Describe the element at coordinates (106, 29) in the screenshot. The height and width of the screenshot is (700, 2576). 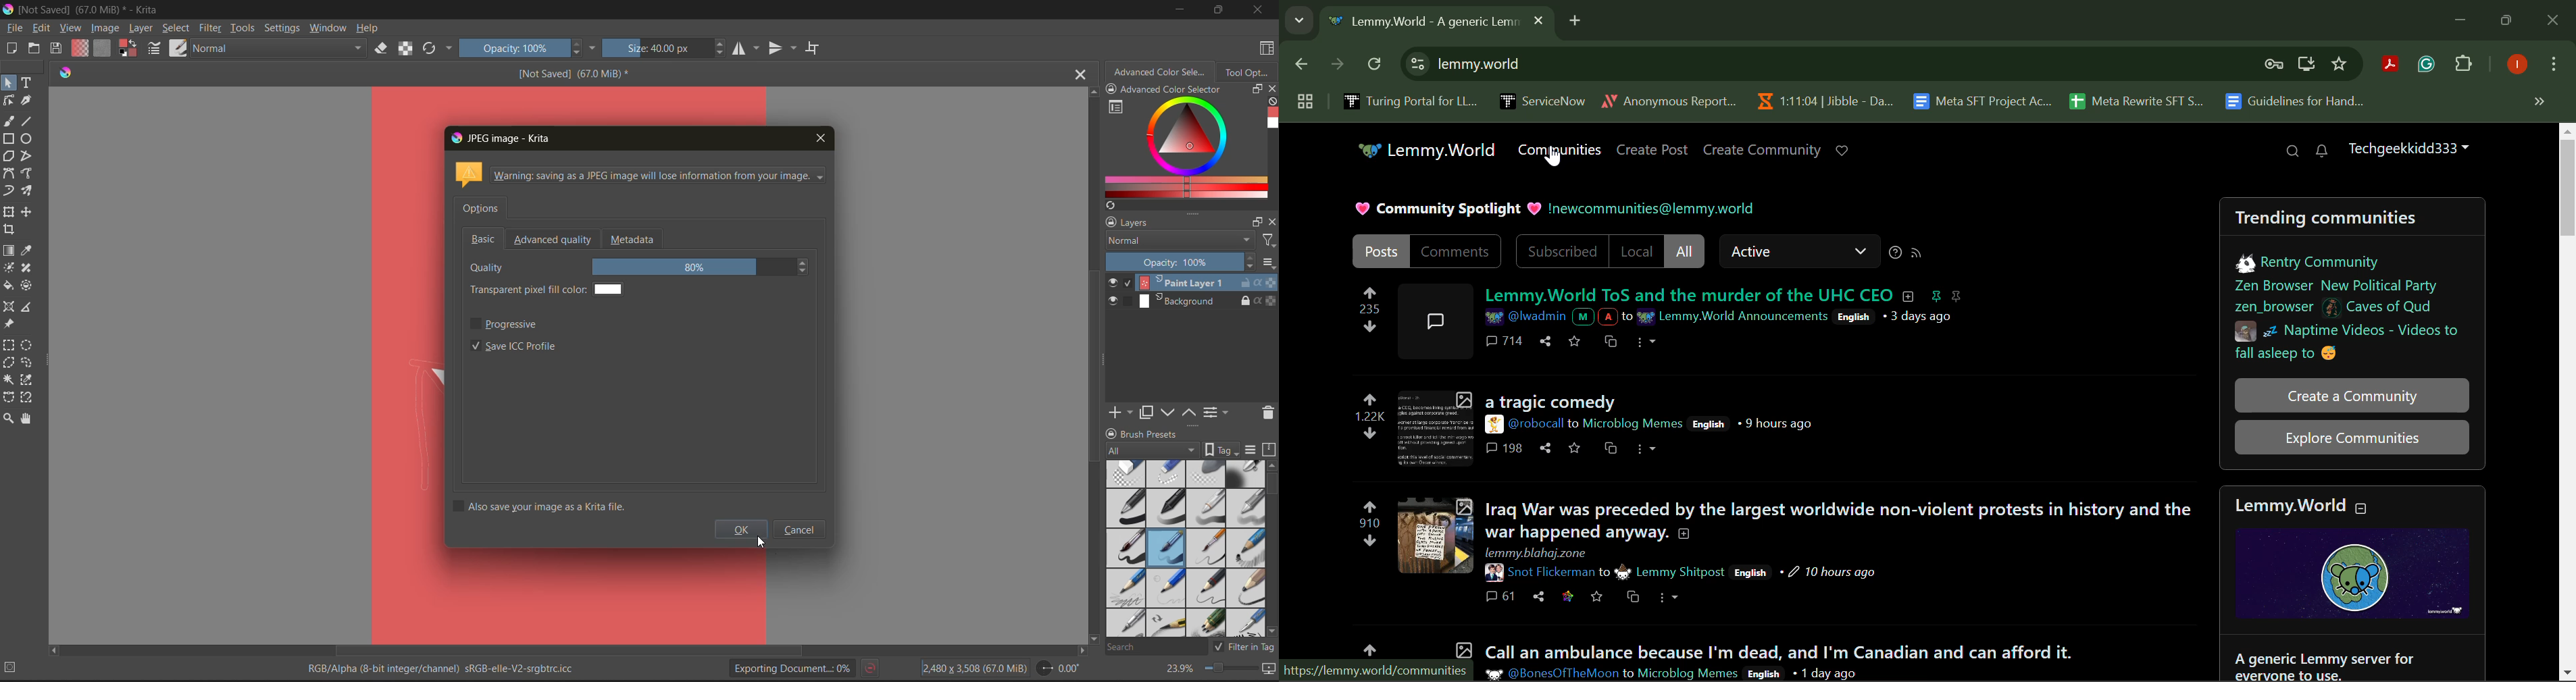
I see `image` at that location.